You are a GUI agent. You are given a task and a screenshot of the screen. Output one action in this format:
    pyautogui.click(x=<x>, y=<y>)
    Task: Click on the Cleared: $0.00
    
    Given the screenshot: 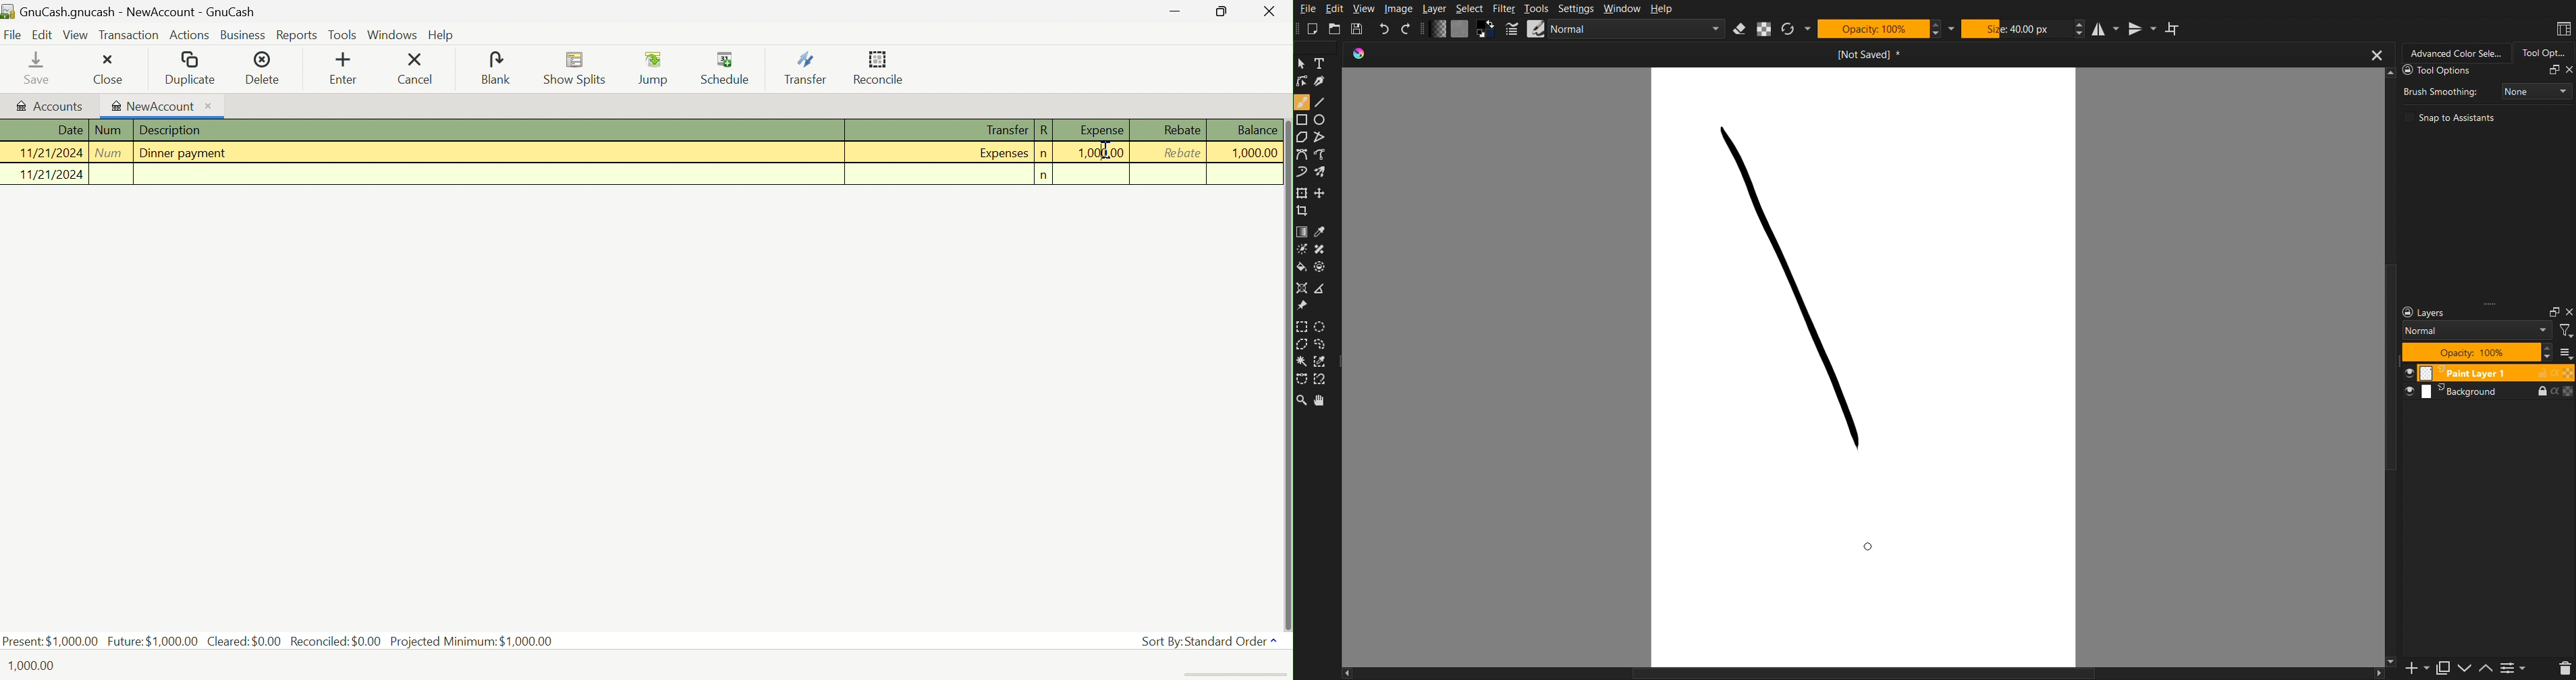 What is the action you would take?
    pyautogui.click(x=244, y=642)
    